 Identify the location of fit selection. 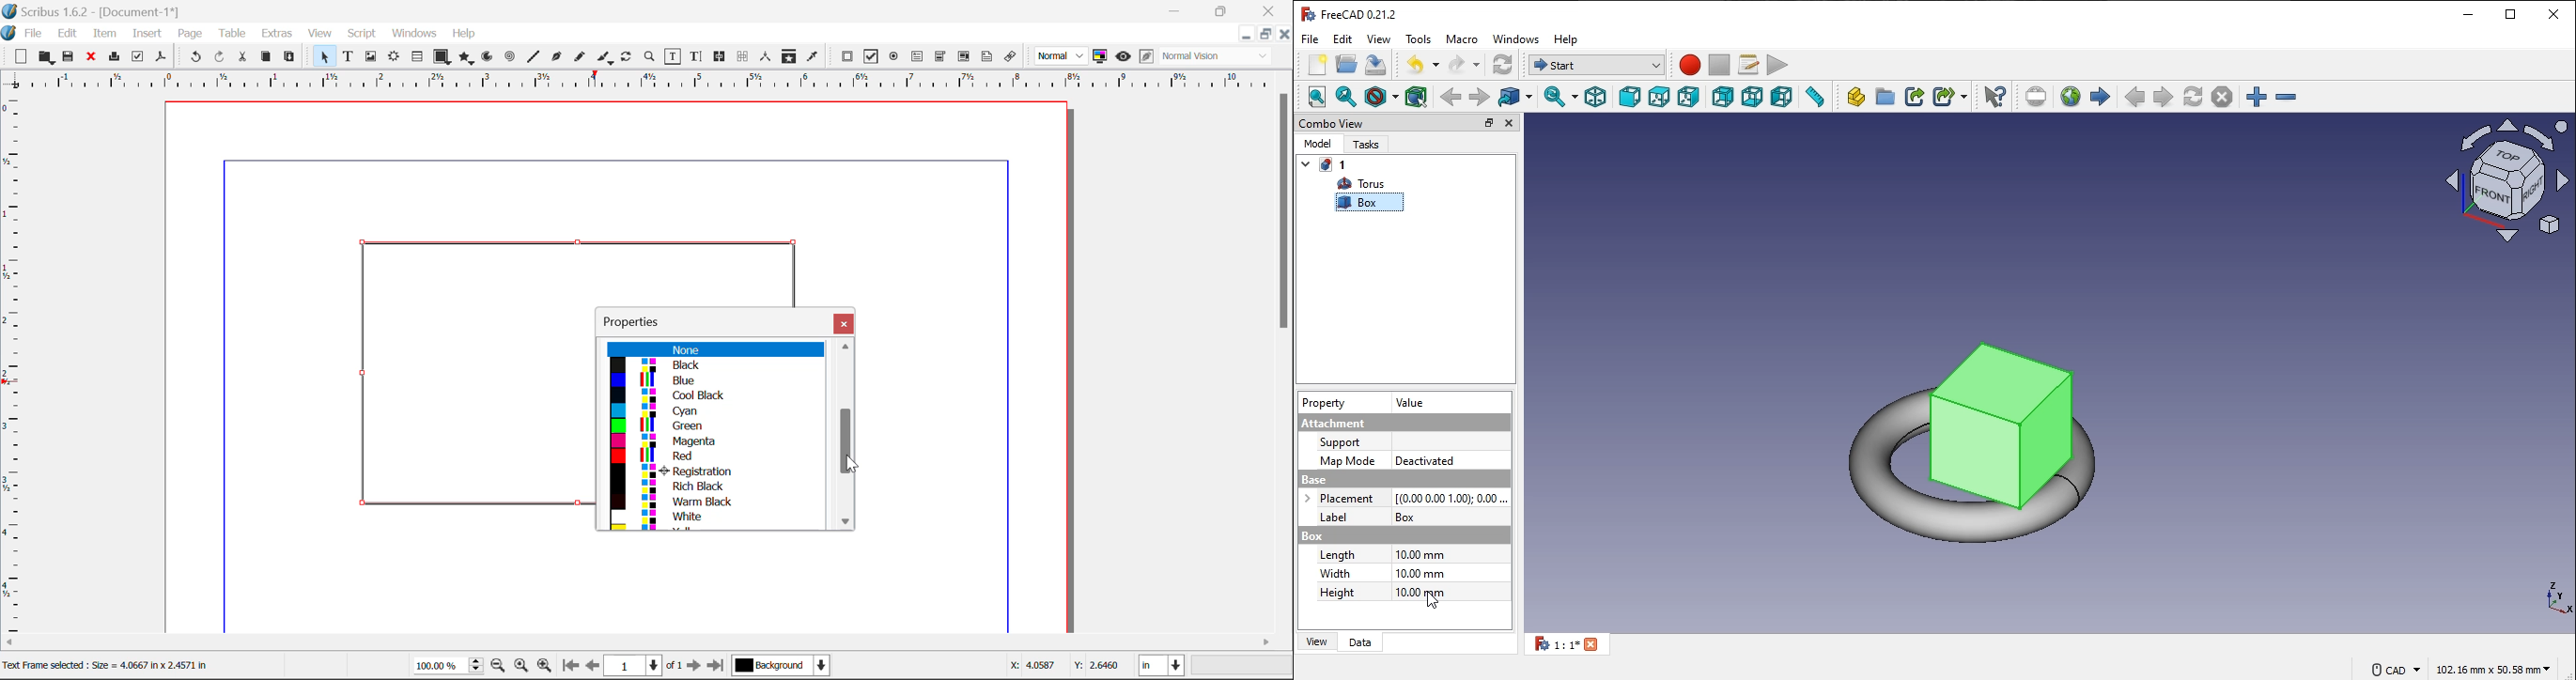
(1350, 95).